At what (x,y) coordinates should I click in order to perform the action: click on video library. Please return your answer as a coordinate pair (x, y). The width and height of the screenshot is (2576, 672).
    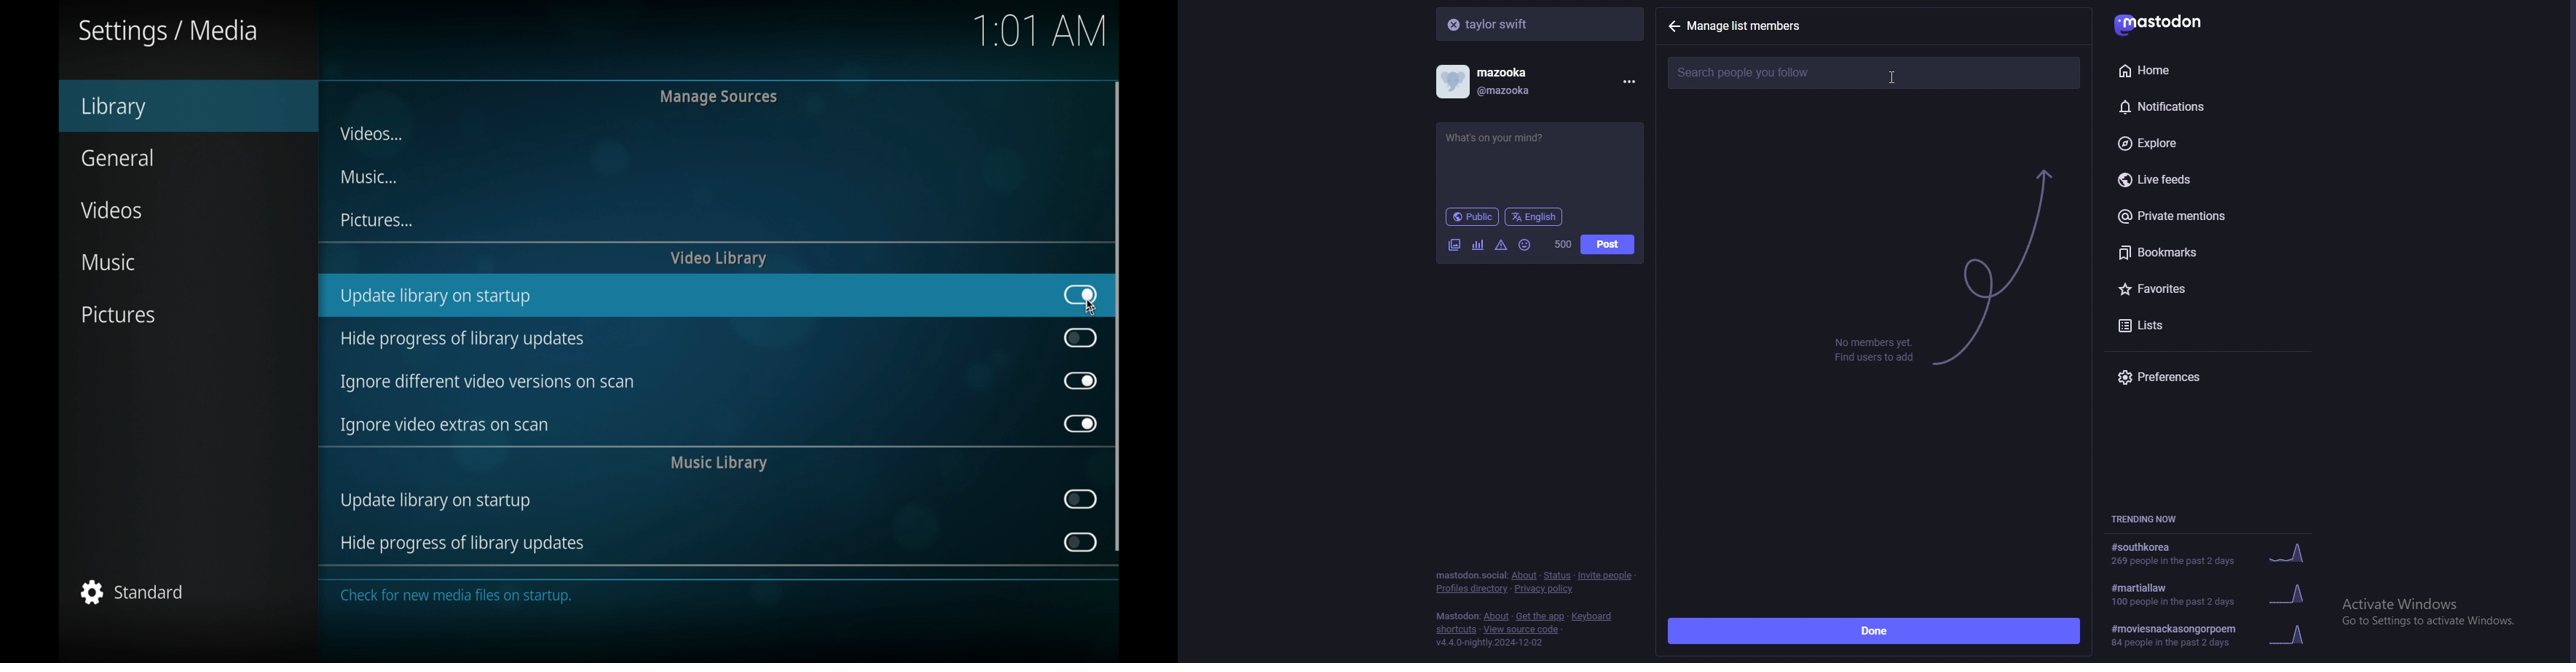
    Looking at the image, I should click on (719, 258).